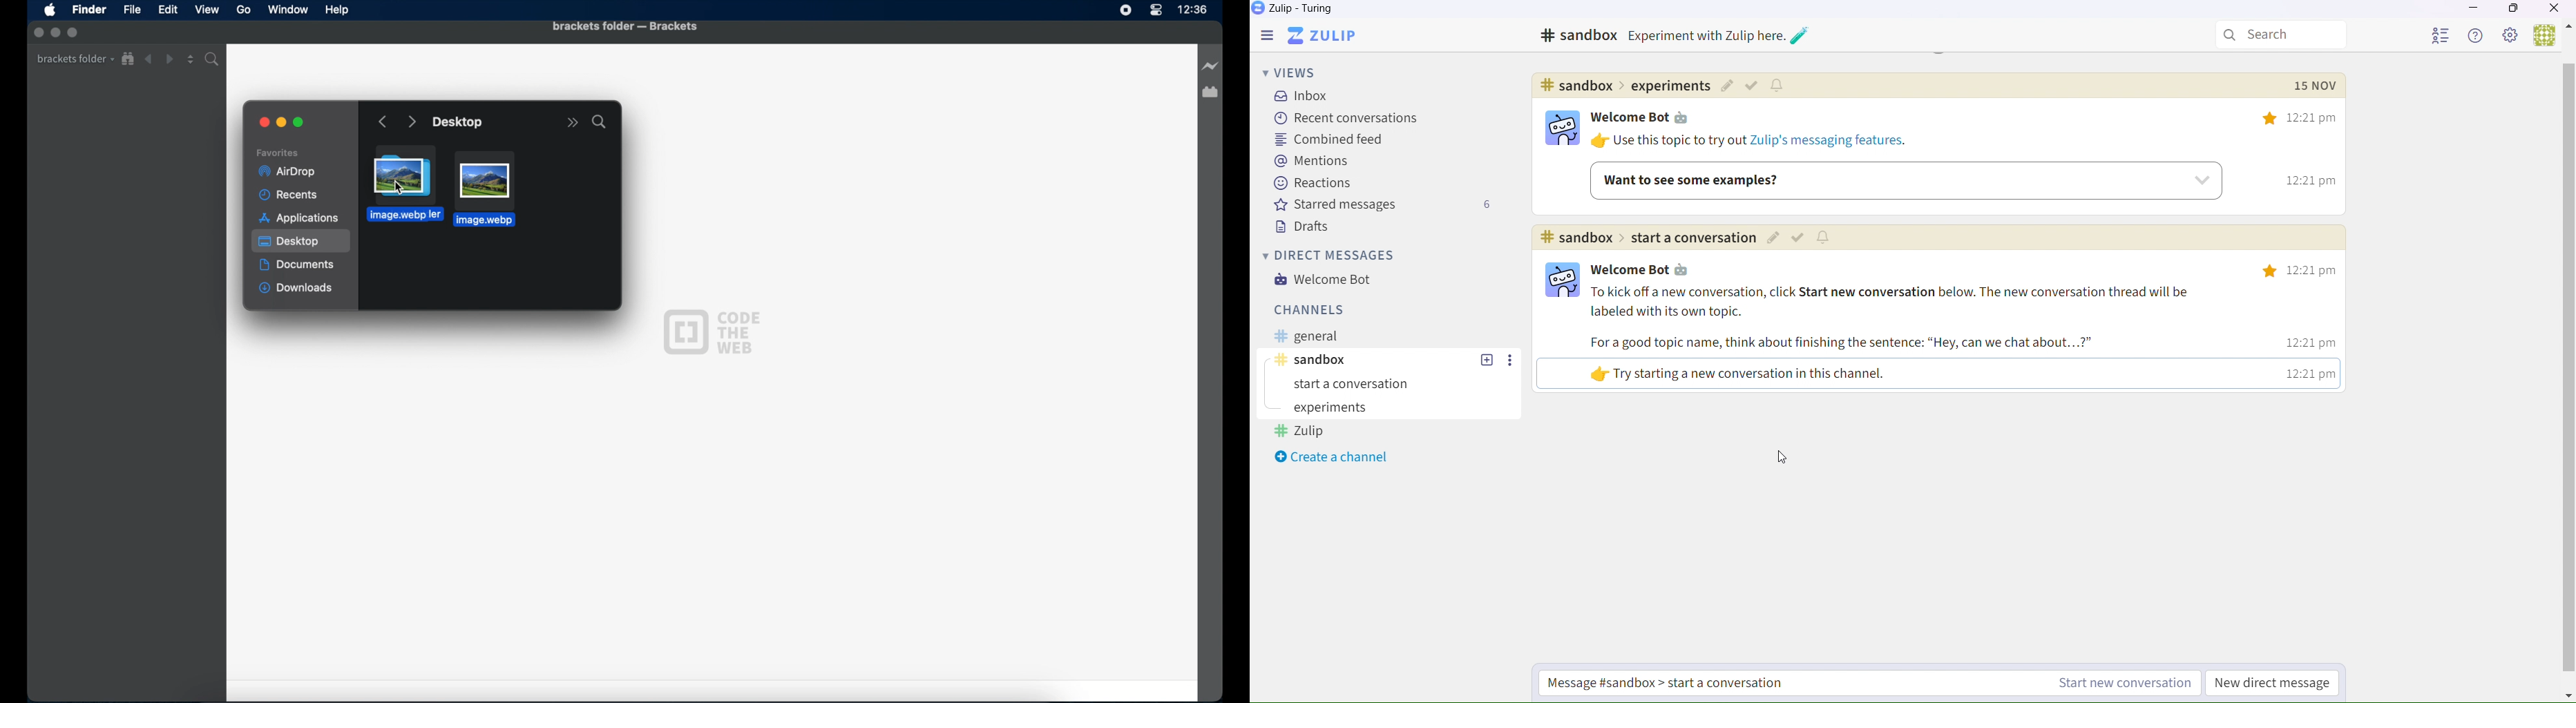 The width and height of the screenshot is (2576, 728). What do you see at coordinates (2301, 183) in the screenshot?
I see `12:21 pm` at bounding box center [2301, 183].